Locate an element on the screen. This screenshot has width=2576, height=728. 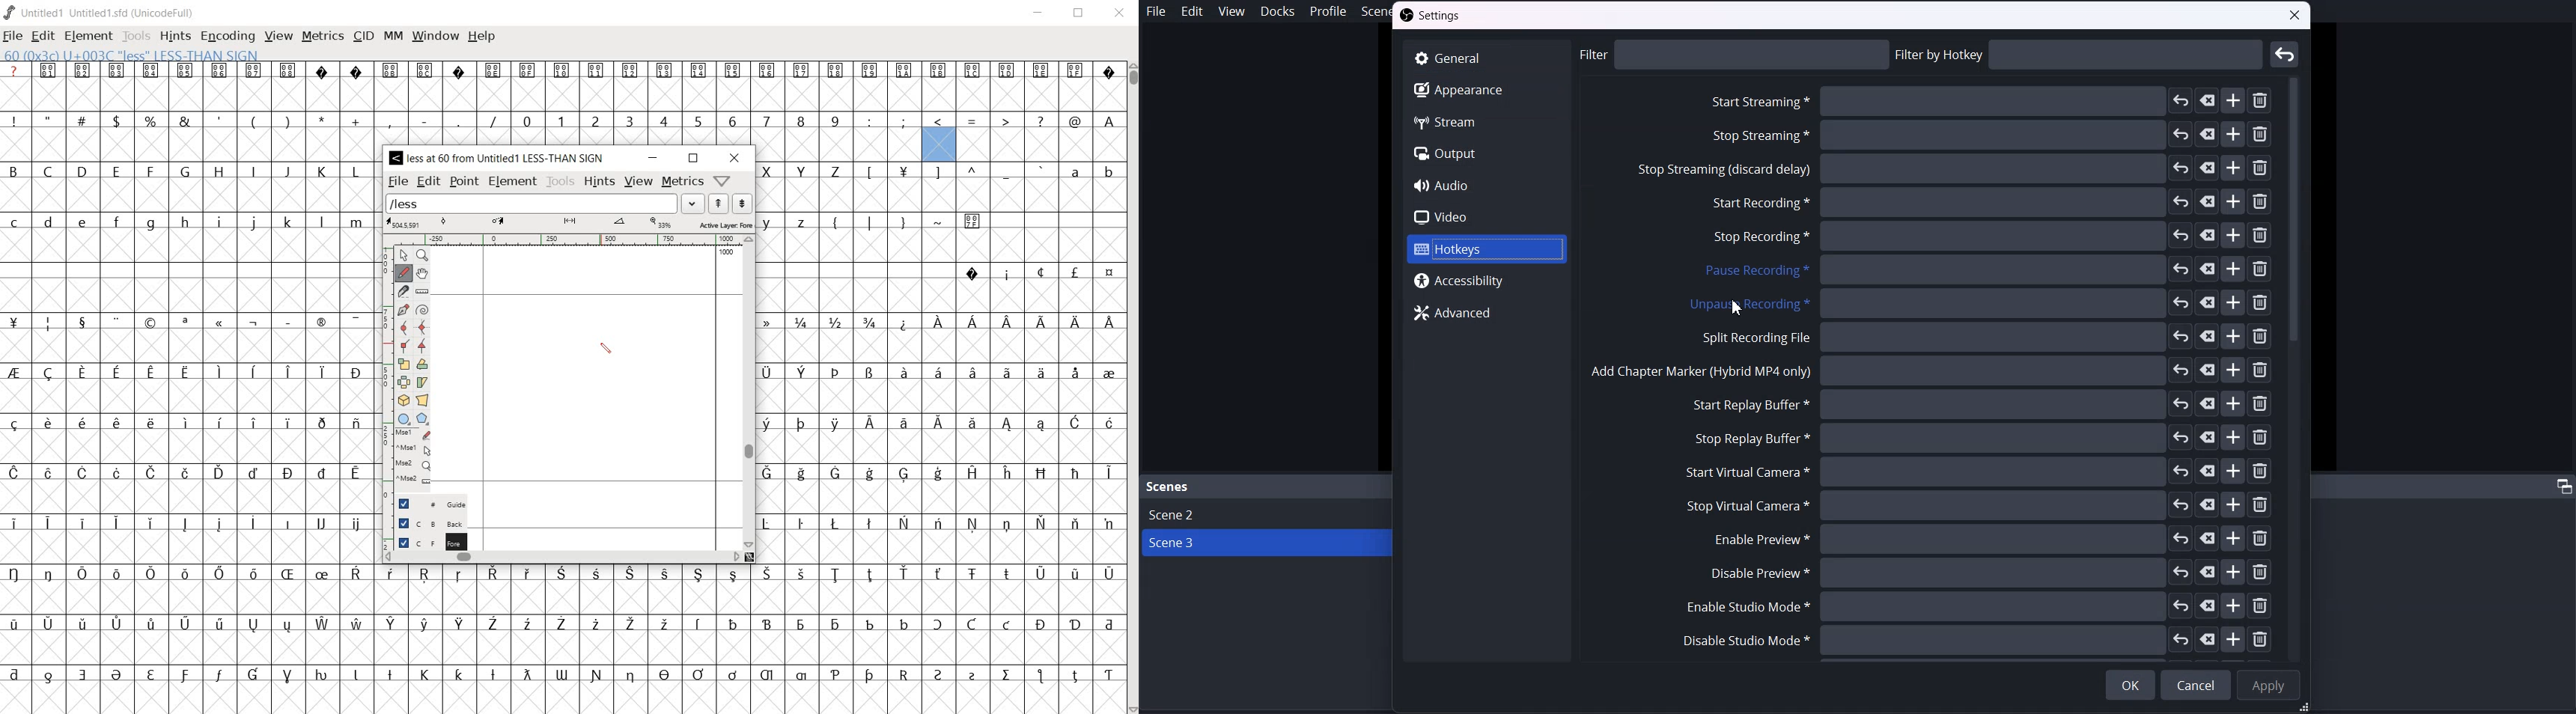
Unpause Recording is located at coordinates (1741, 307).